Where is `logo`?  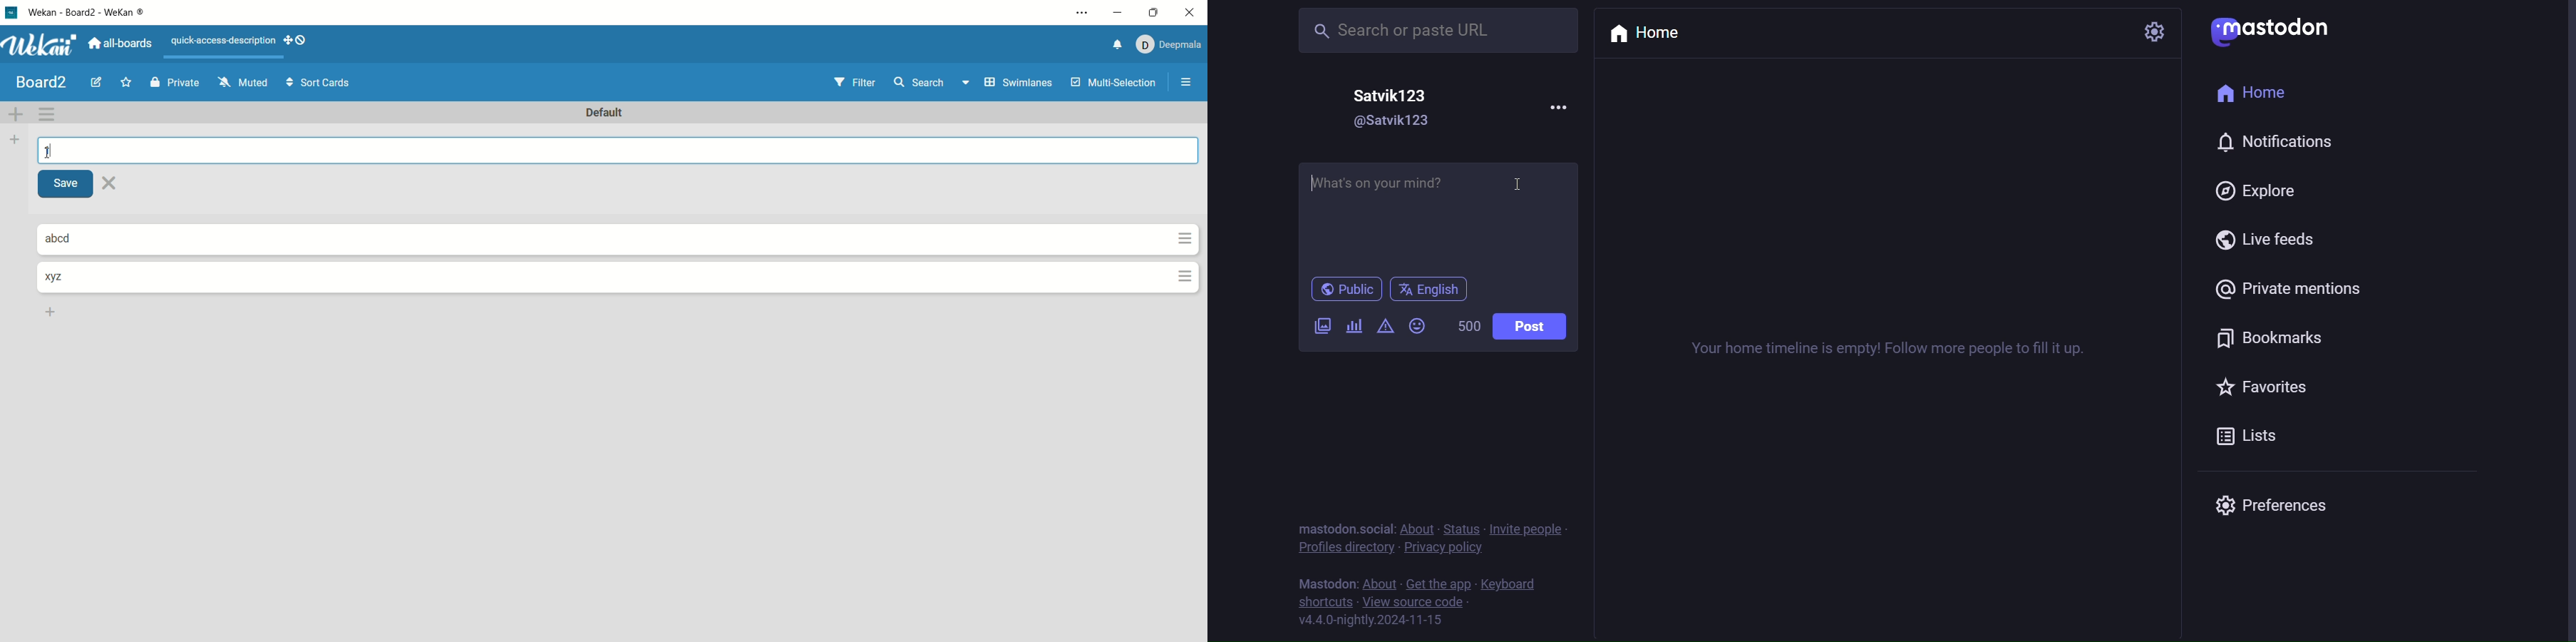
logo is located at coordinates (10, 12).